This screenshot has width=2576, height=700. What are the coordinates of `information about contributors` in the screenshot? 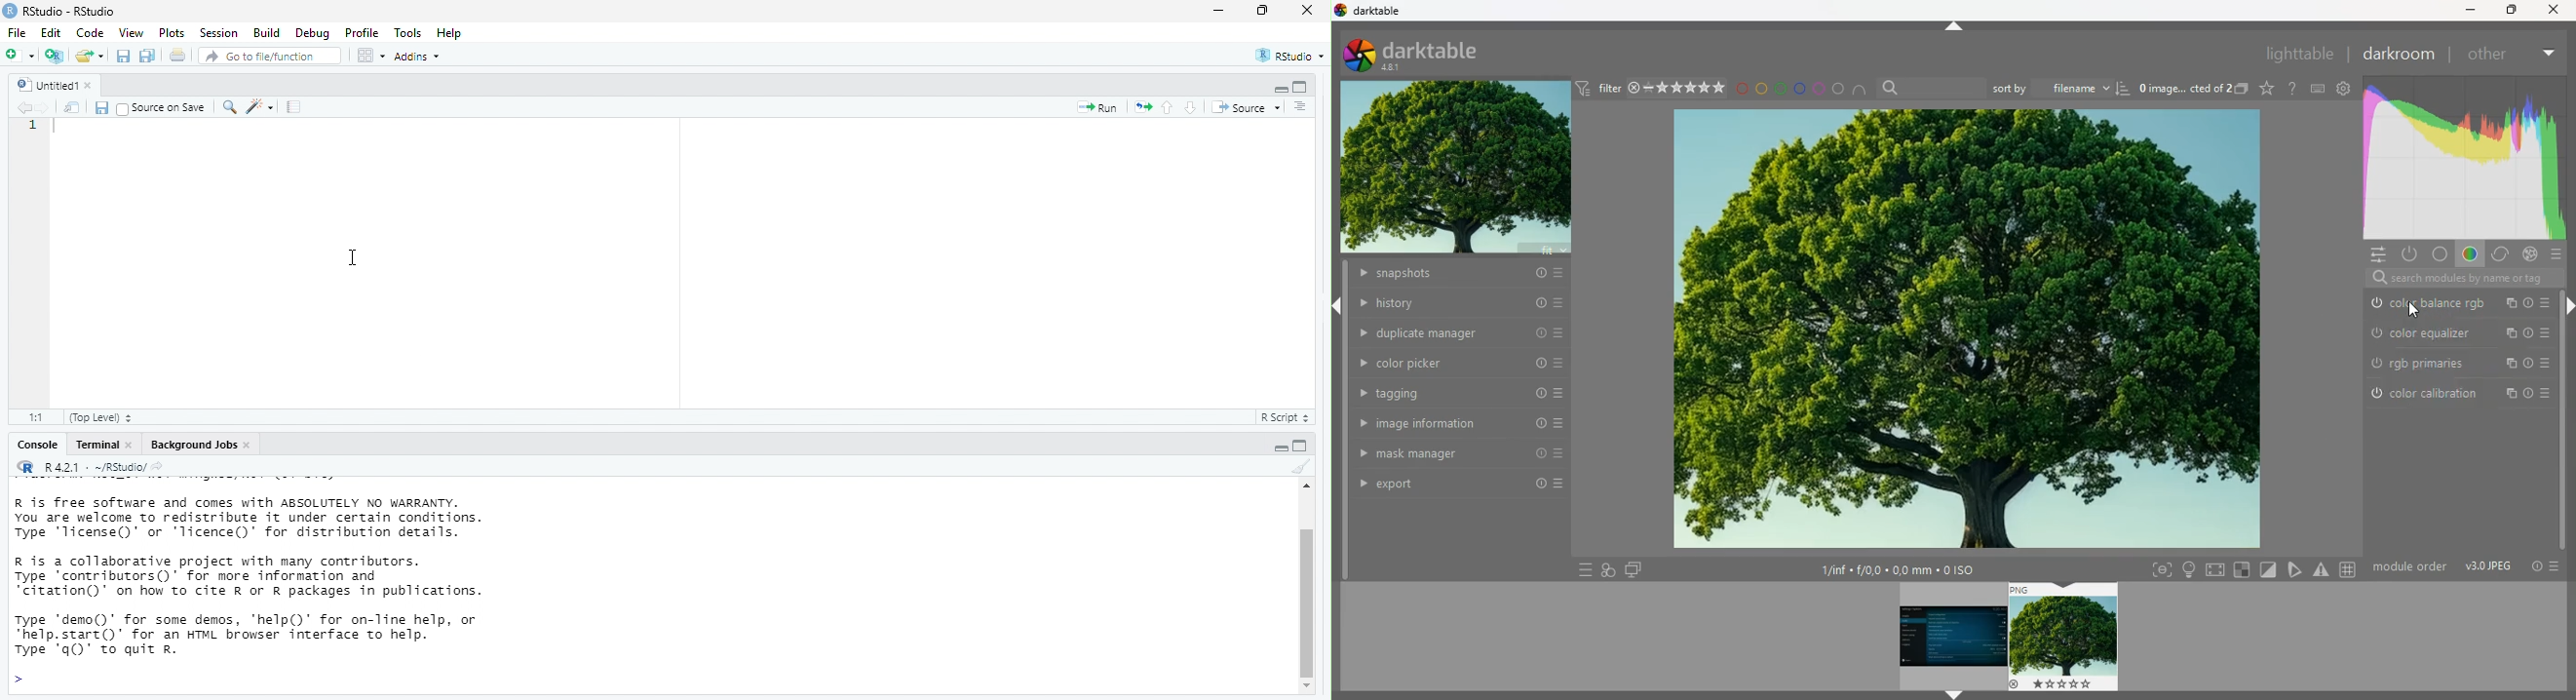 It's located at (253, 629).